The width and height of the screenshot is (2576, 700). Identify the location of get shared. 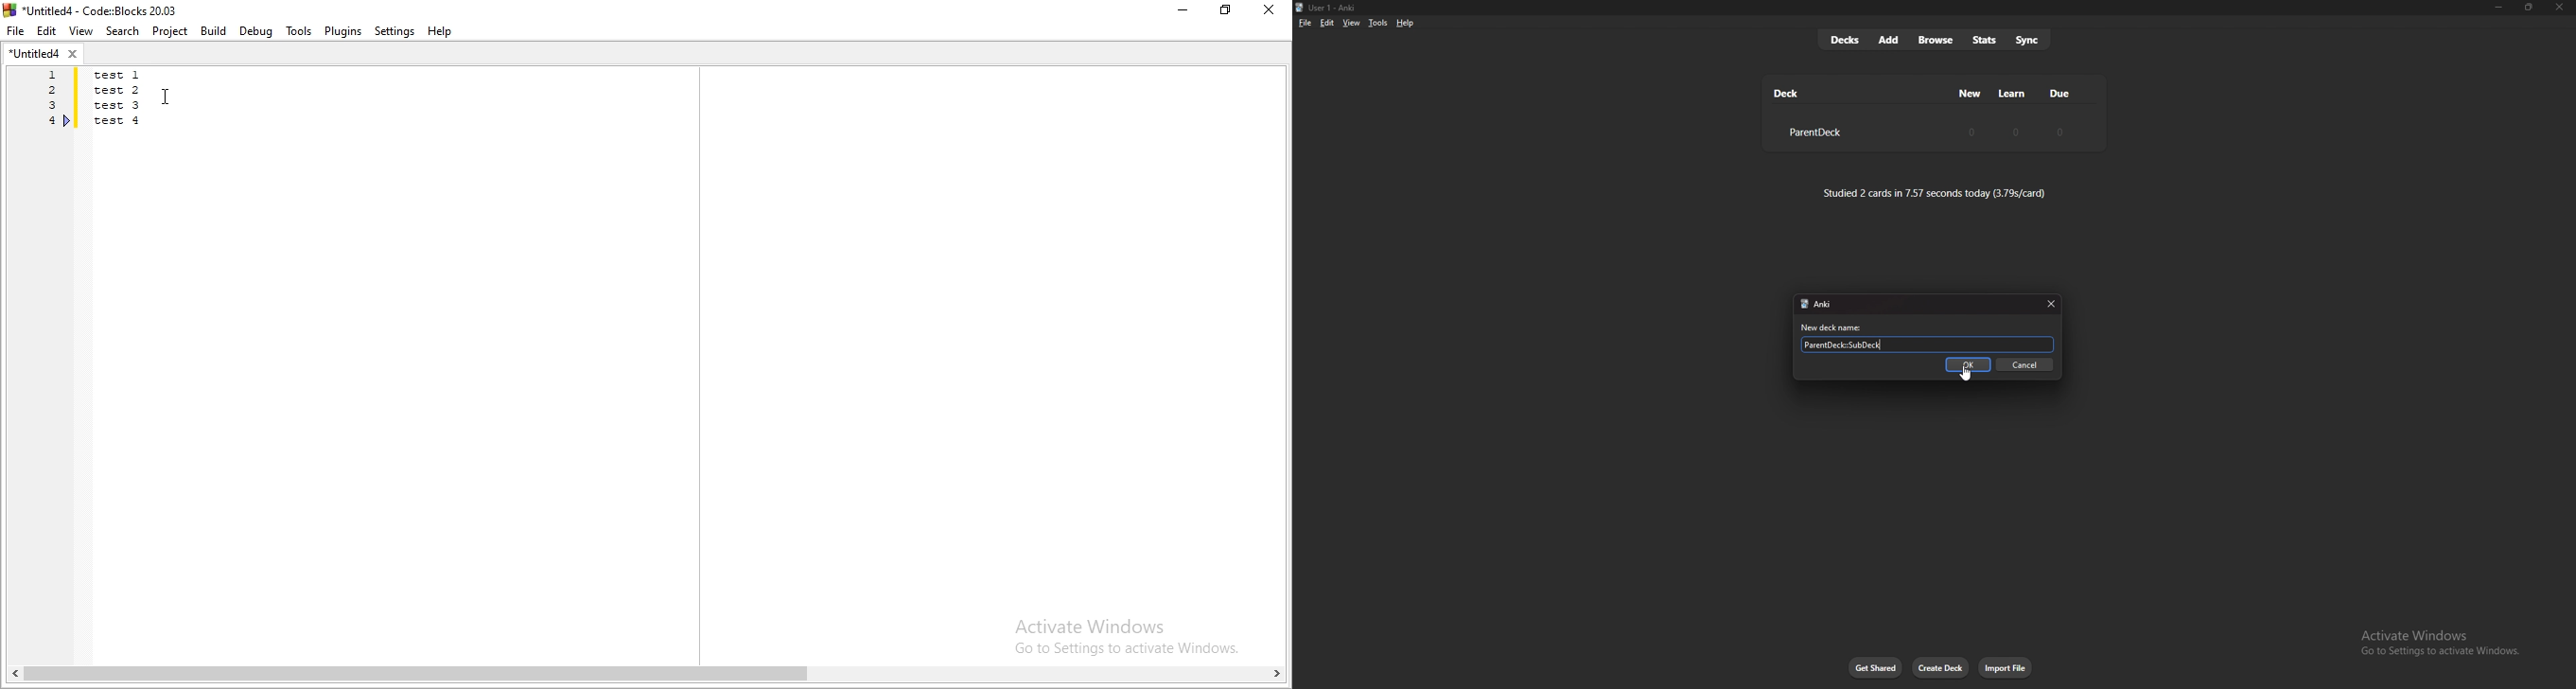
(1876, 668).